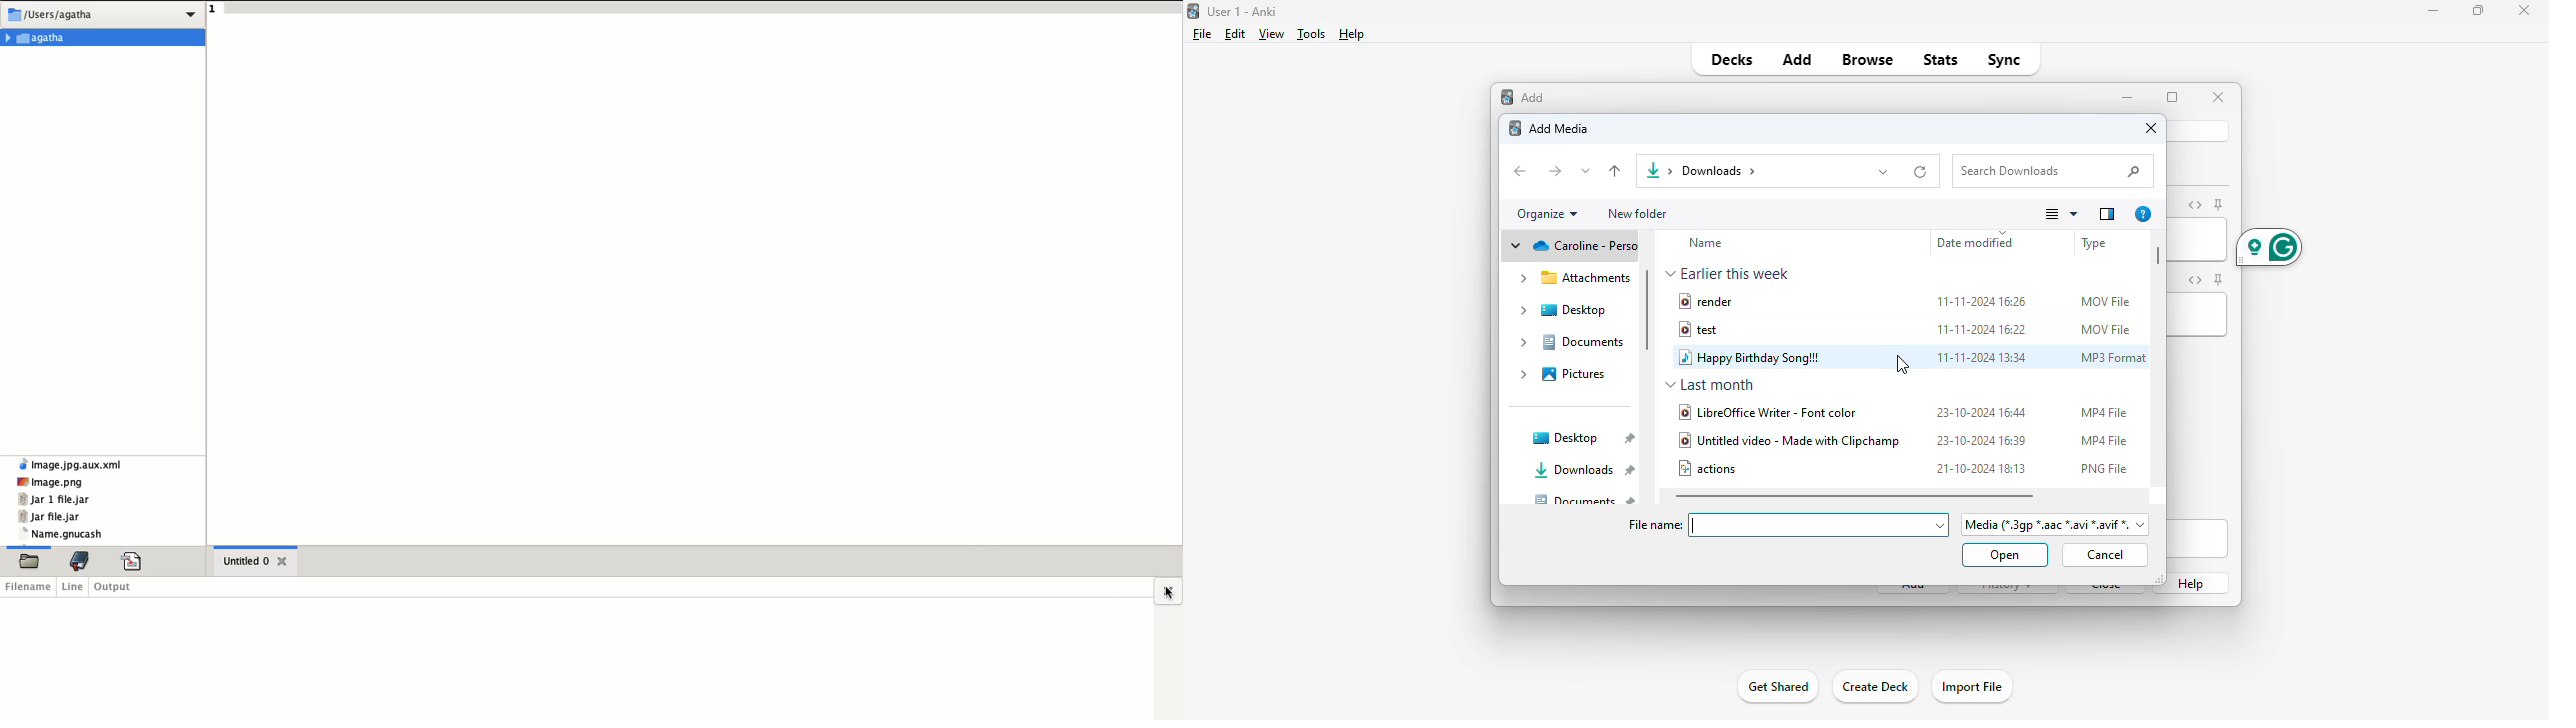  I want to click on show the preview pane, so click(2108, 214).